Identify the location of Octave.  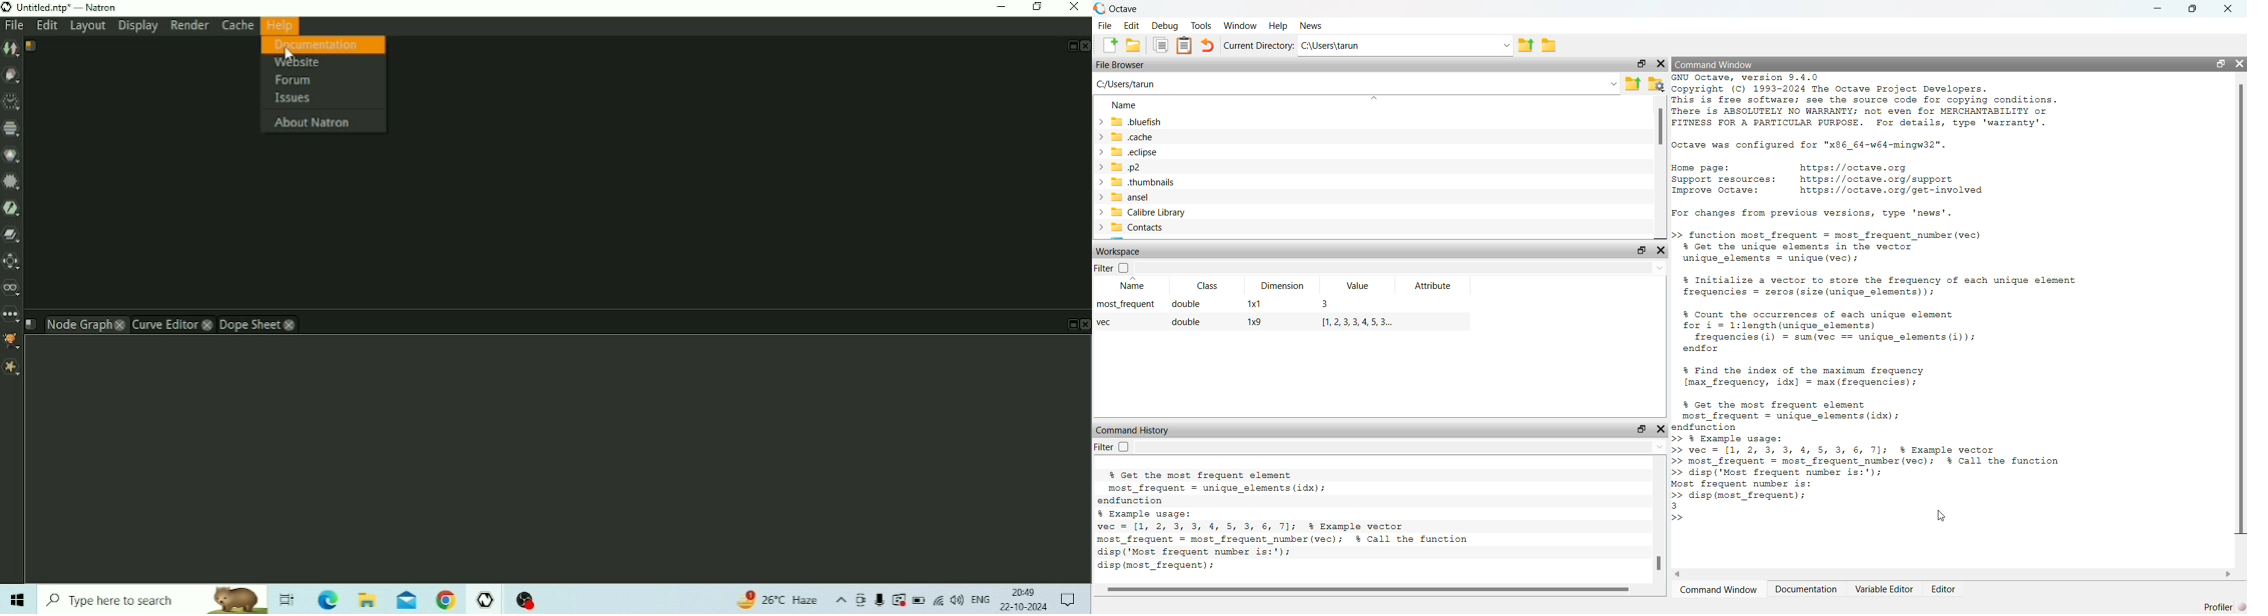
(1124, 9).